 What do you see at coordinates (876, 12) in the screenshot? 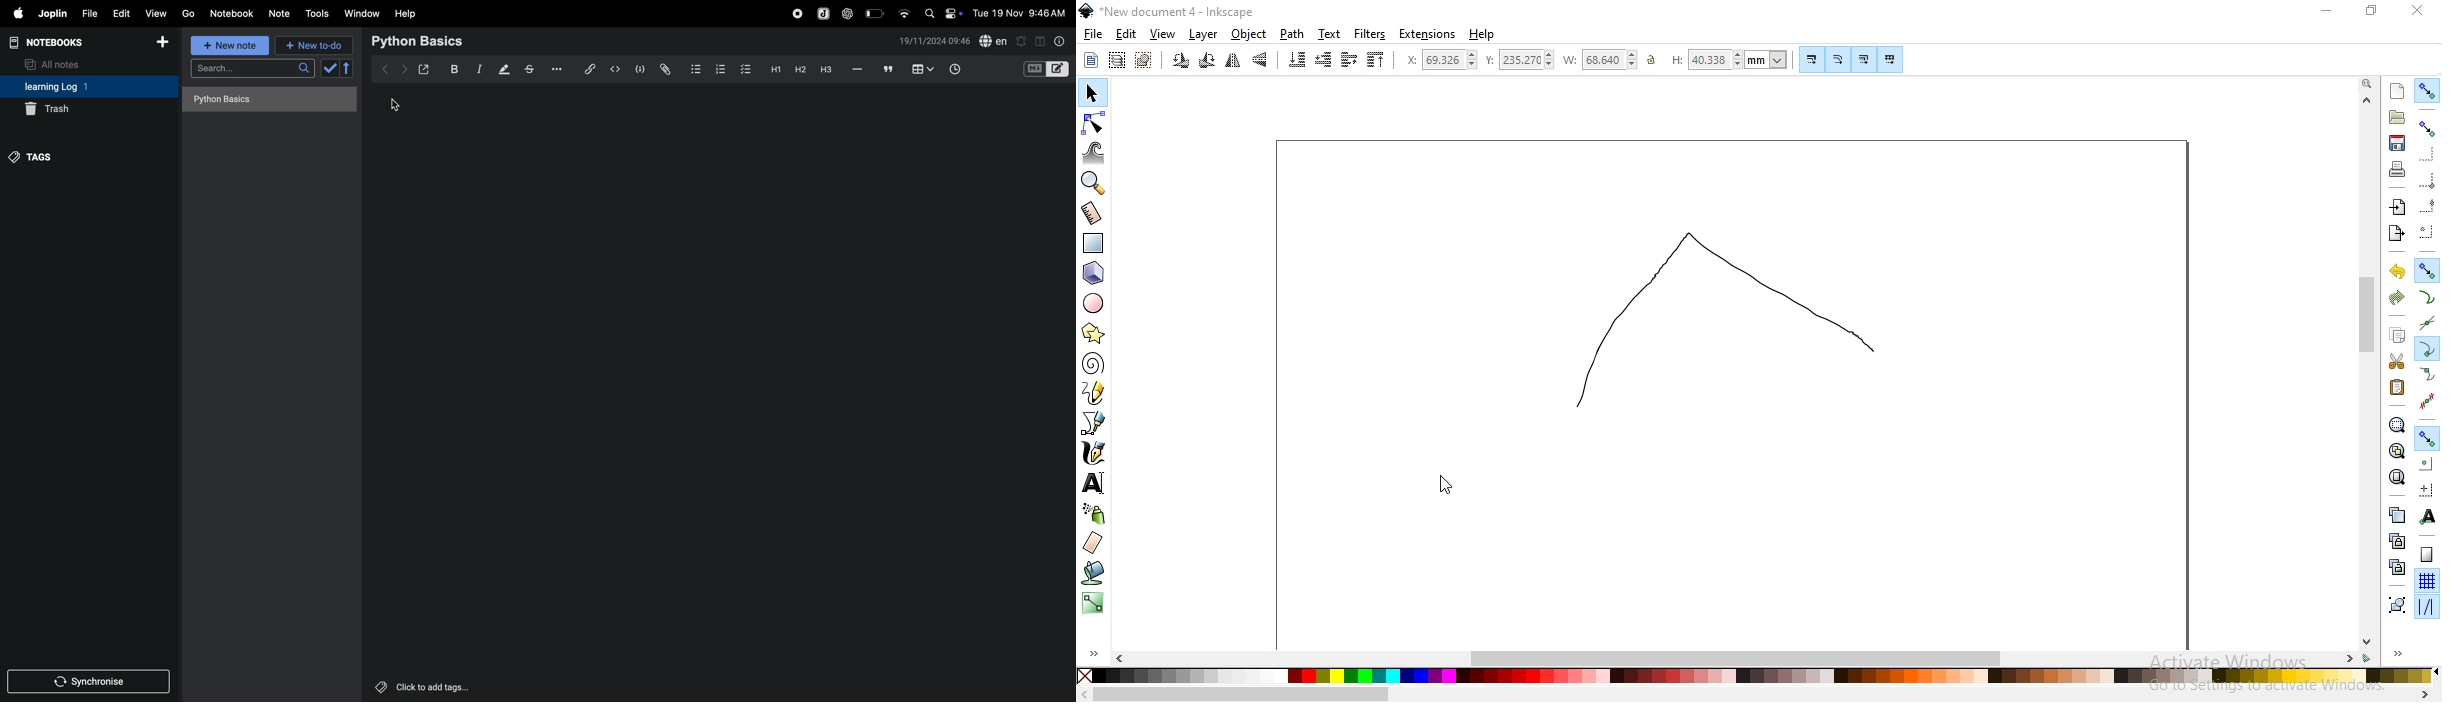
I see `battery` at bounding box center [876, 12].